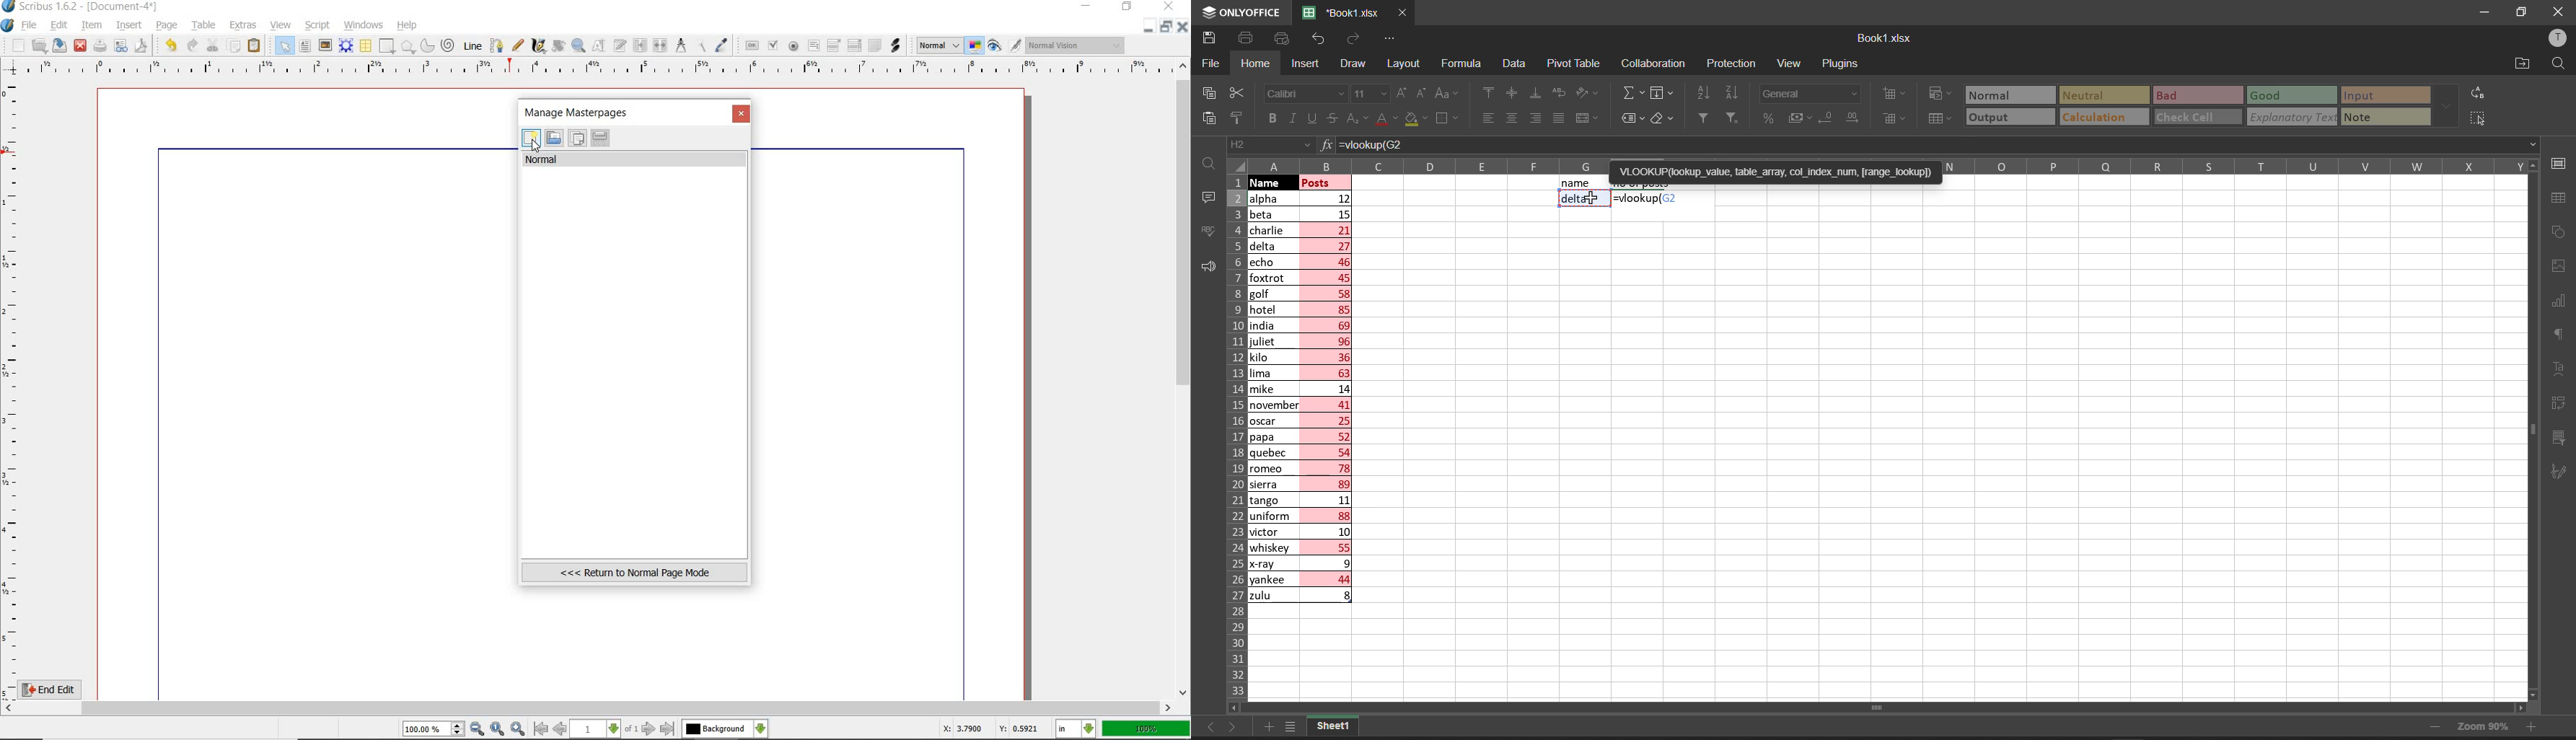  I want to click on feedback and support, so click(1204, 267).